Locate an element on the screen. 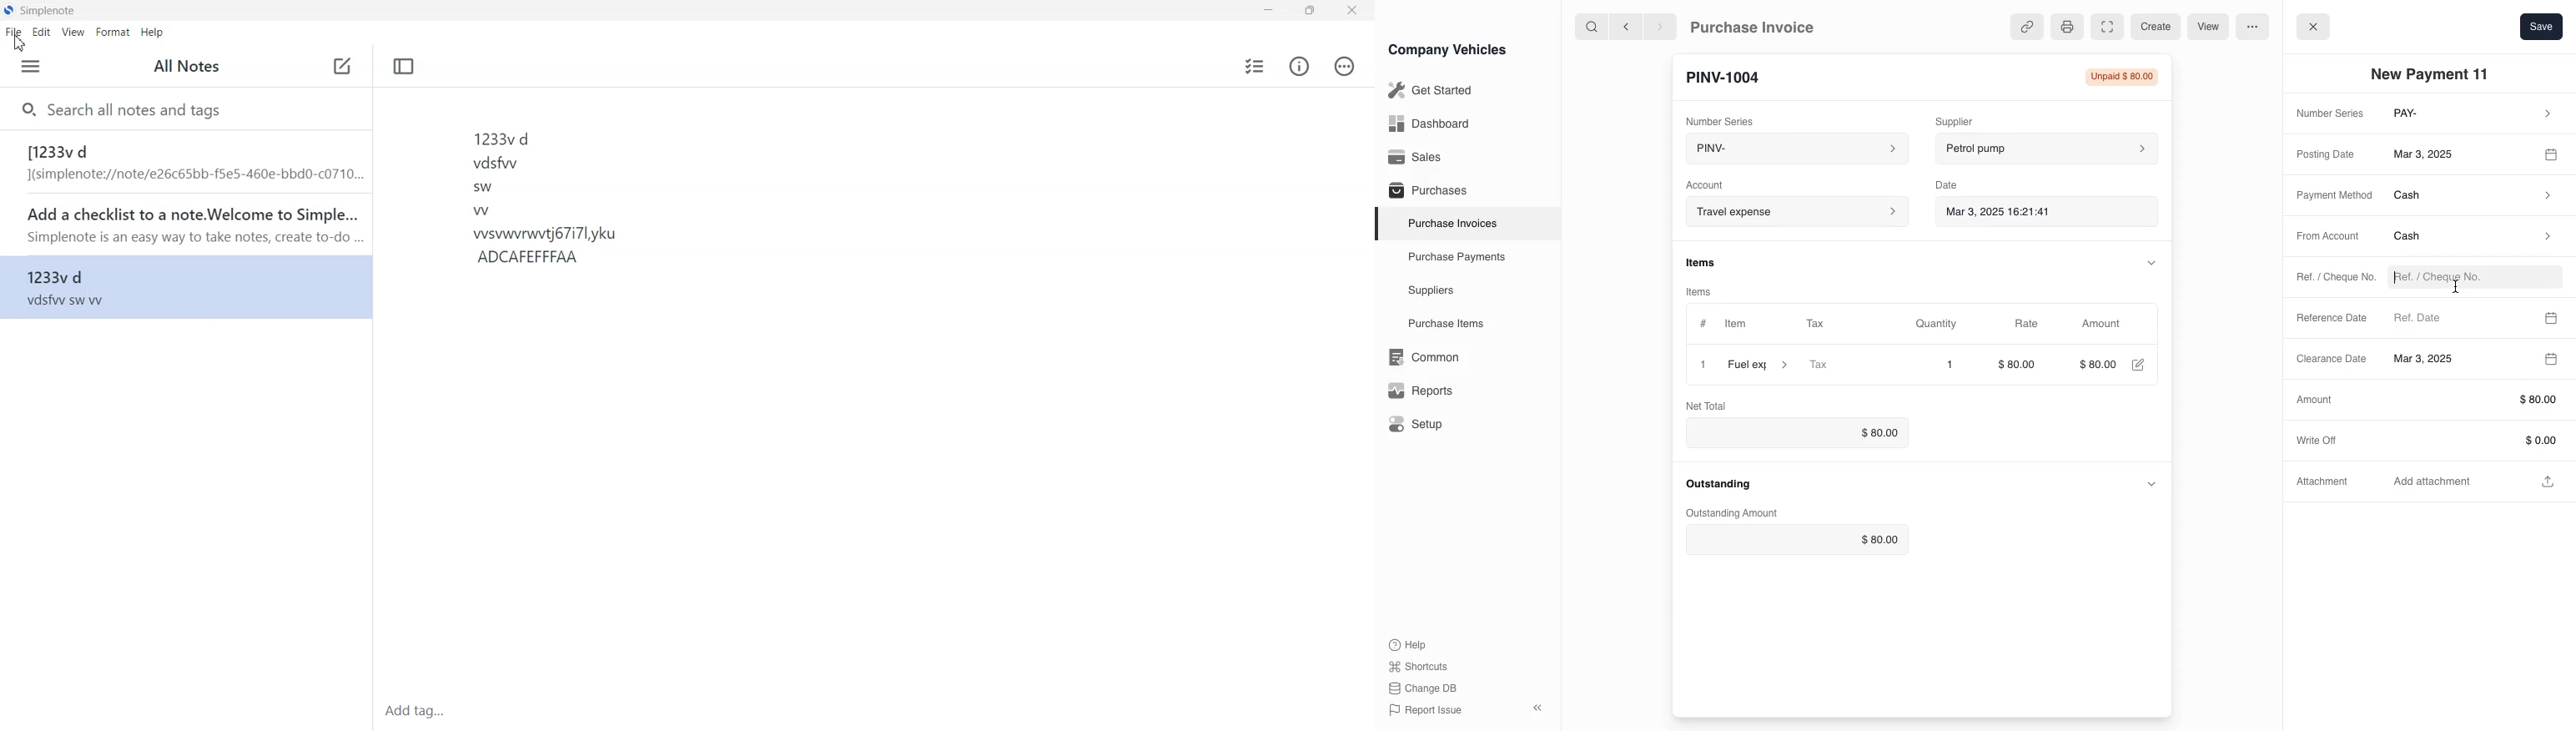 Image resolution: width=2576 pixels, height=756 pixels. cash is located at coordinates (2470, 239).